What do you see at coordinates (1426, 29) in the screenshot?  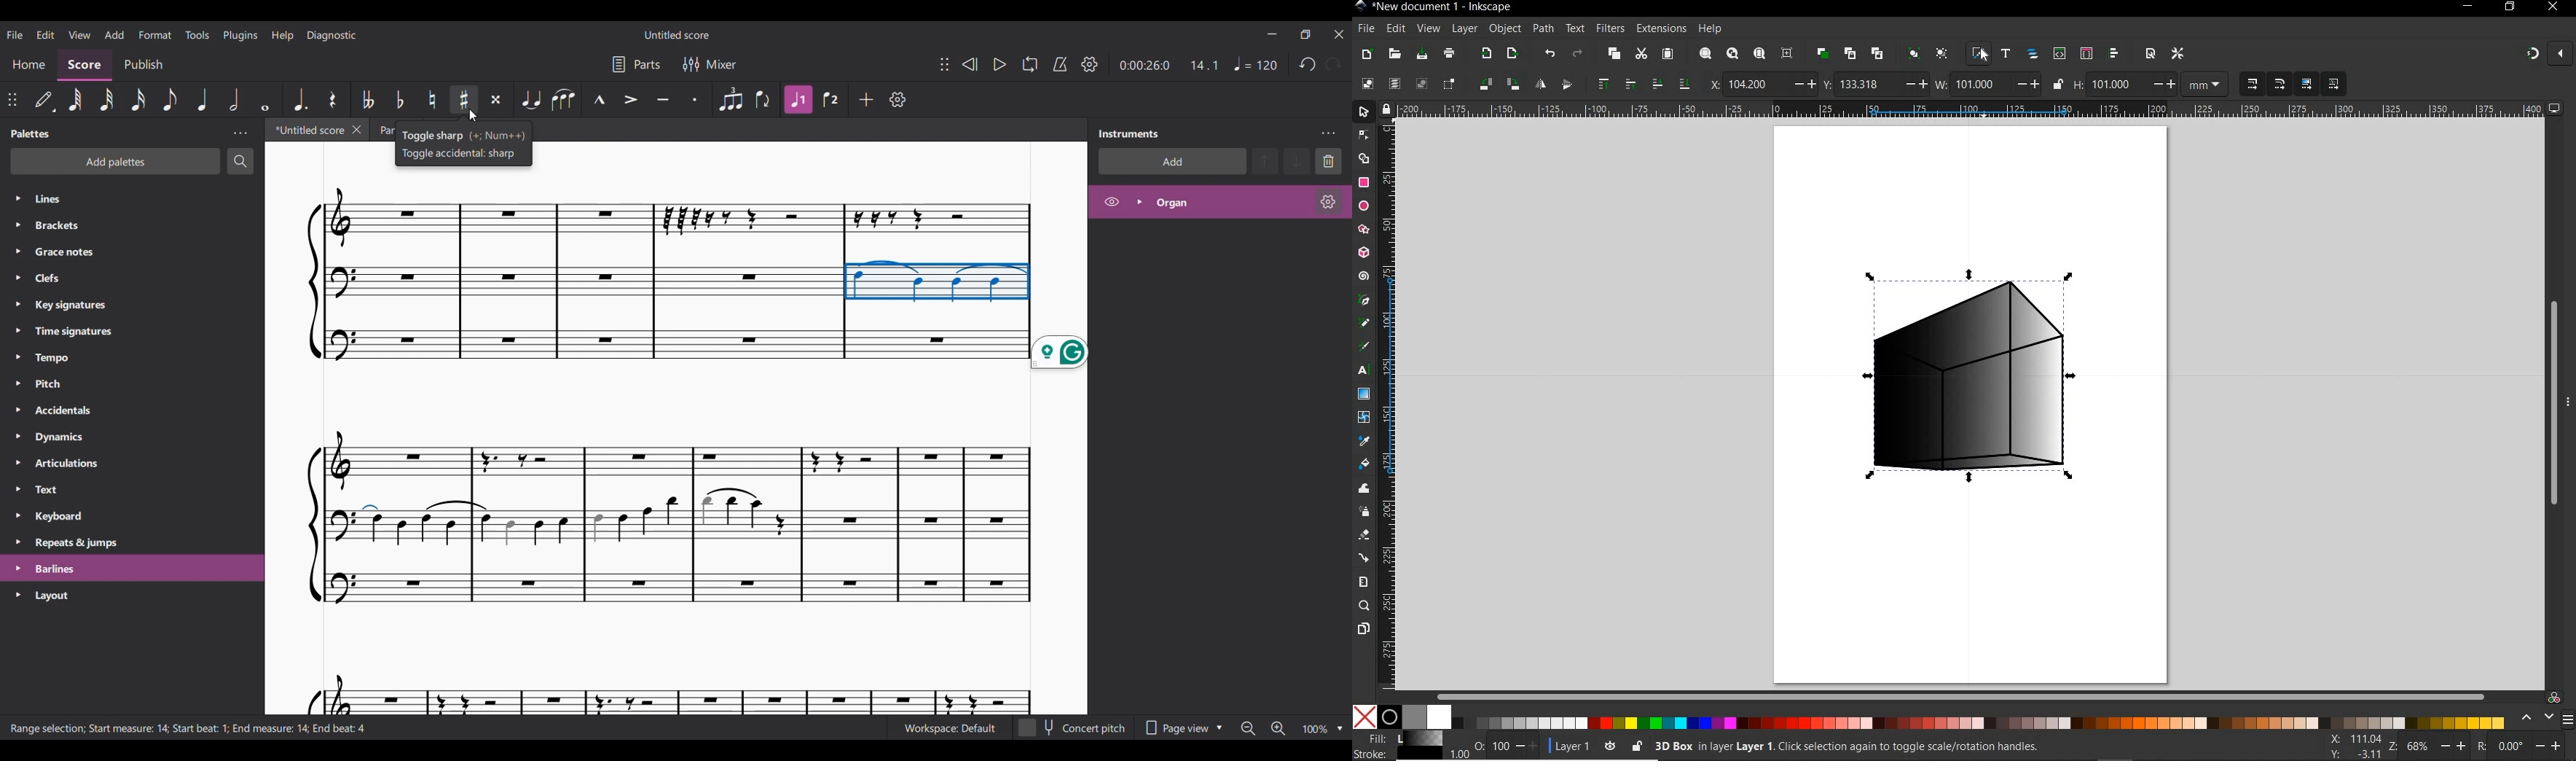 I see `VIEW` at bounding box center [1426, 29].